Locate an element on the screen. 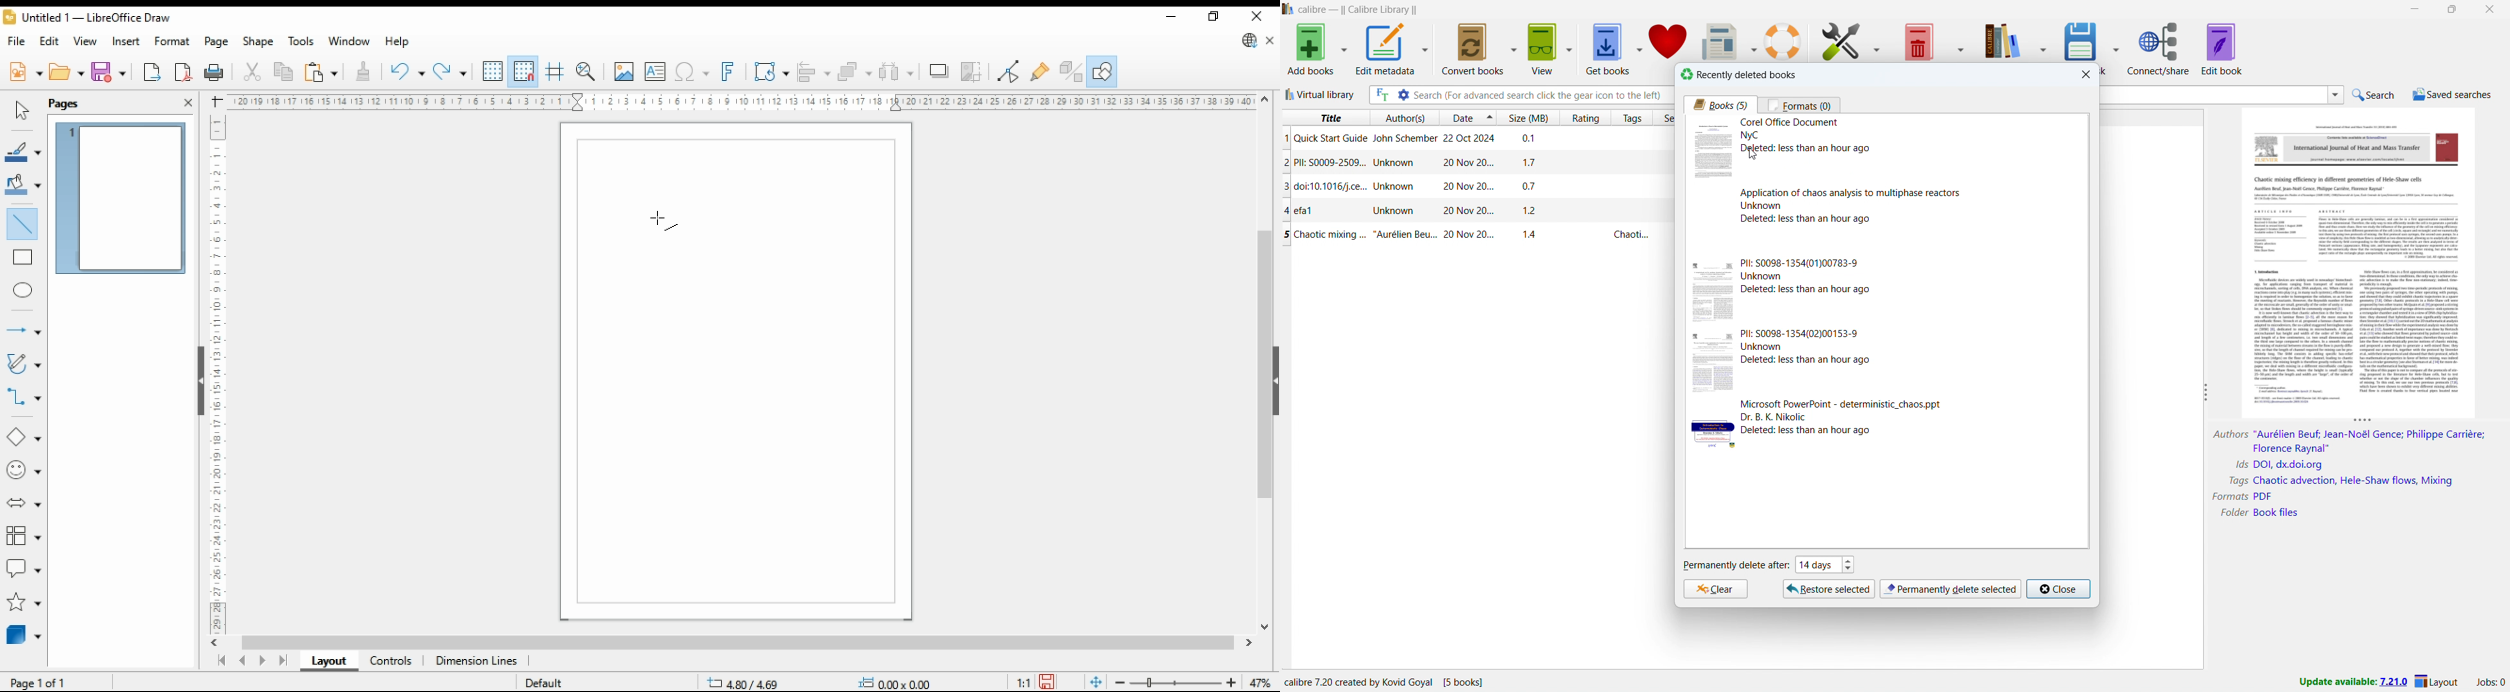 This screenshot has width=2520, height=700. one deleted book is located at coordinates (1887, 220).